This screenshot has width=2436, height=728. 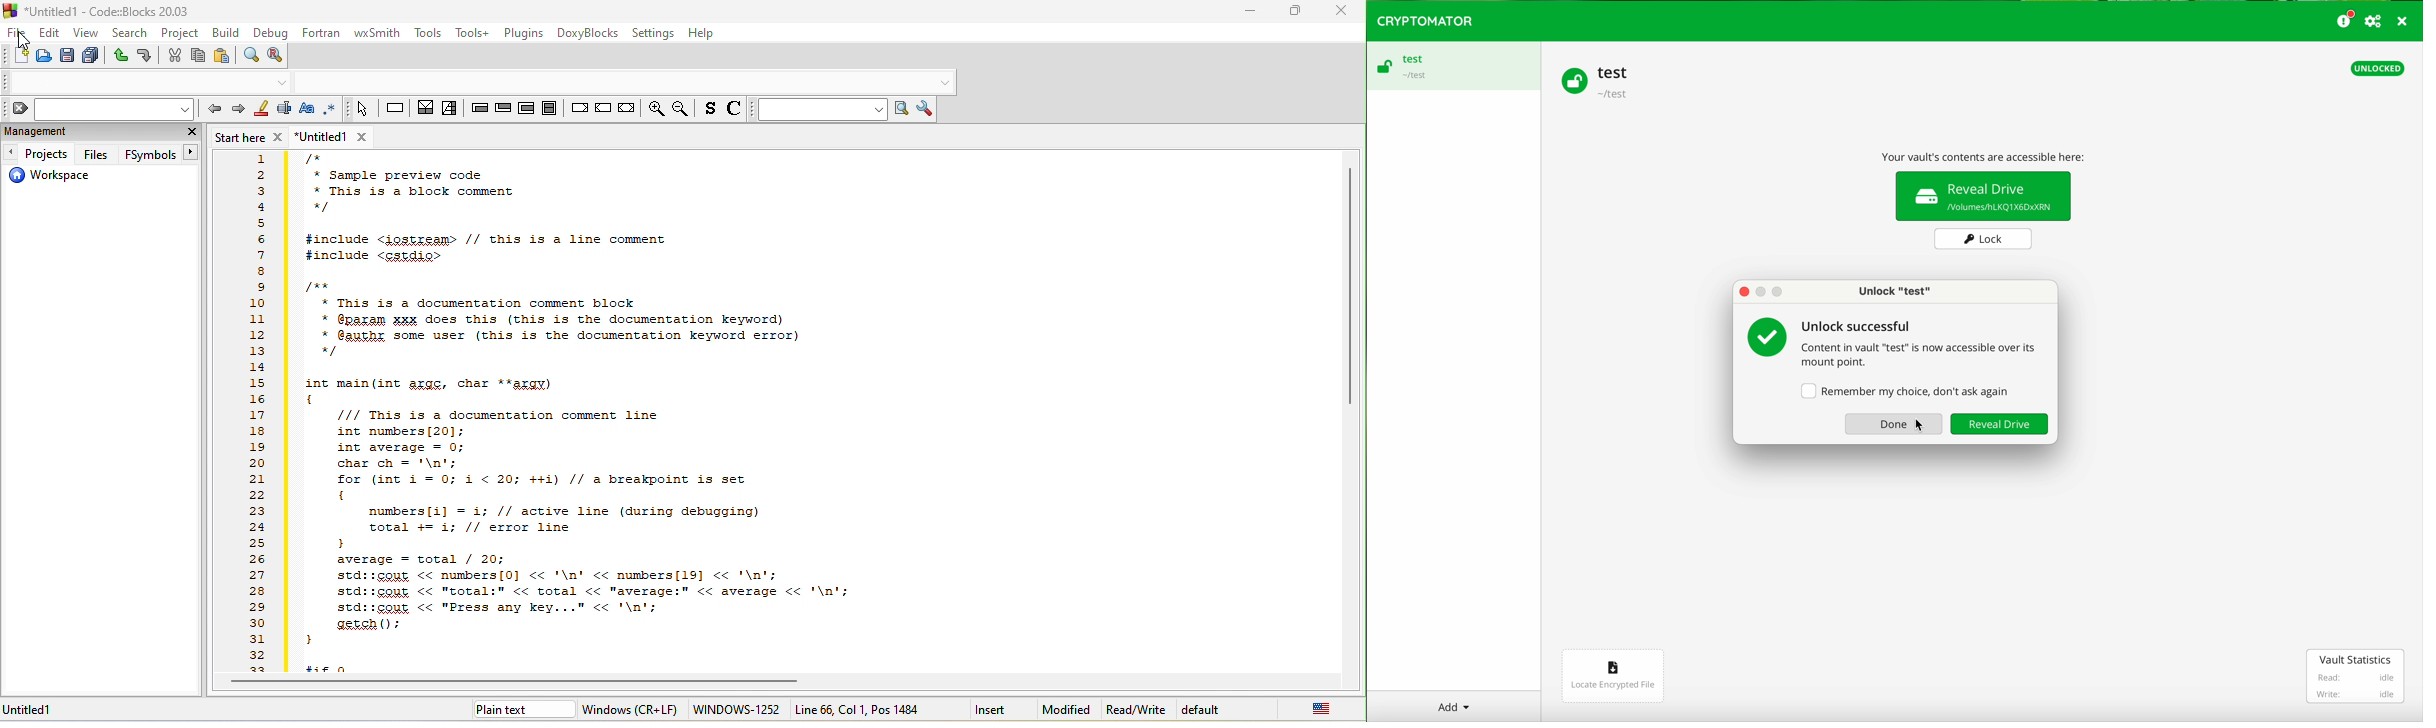 What do you see at coordinates (1136, 710) in the screenshot?
I see `read/write` at bounding box center [1136, 710].